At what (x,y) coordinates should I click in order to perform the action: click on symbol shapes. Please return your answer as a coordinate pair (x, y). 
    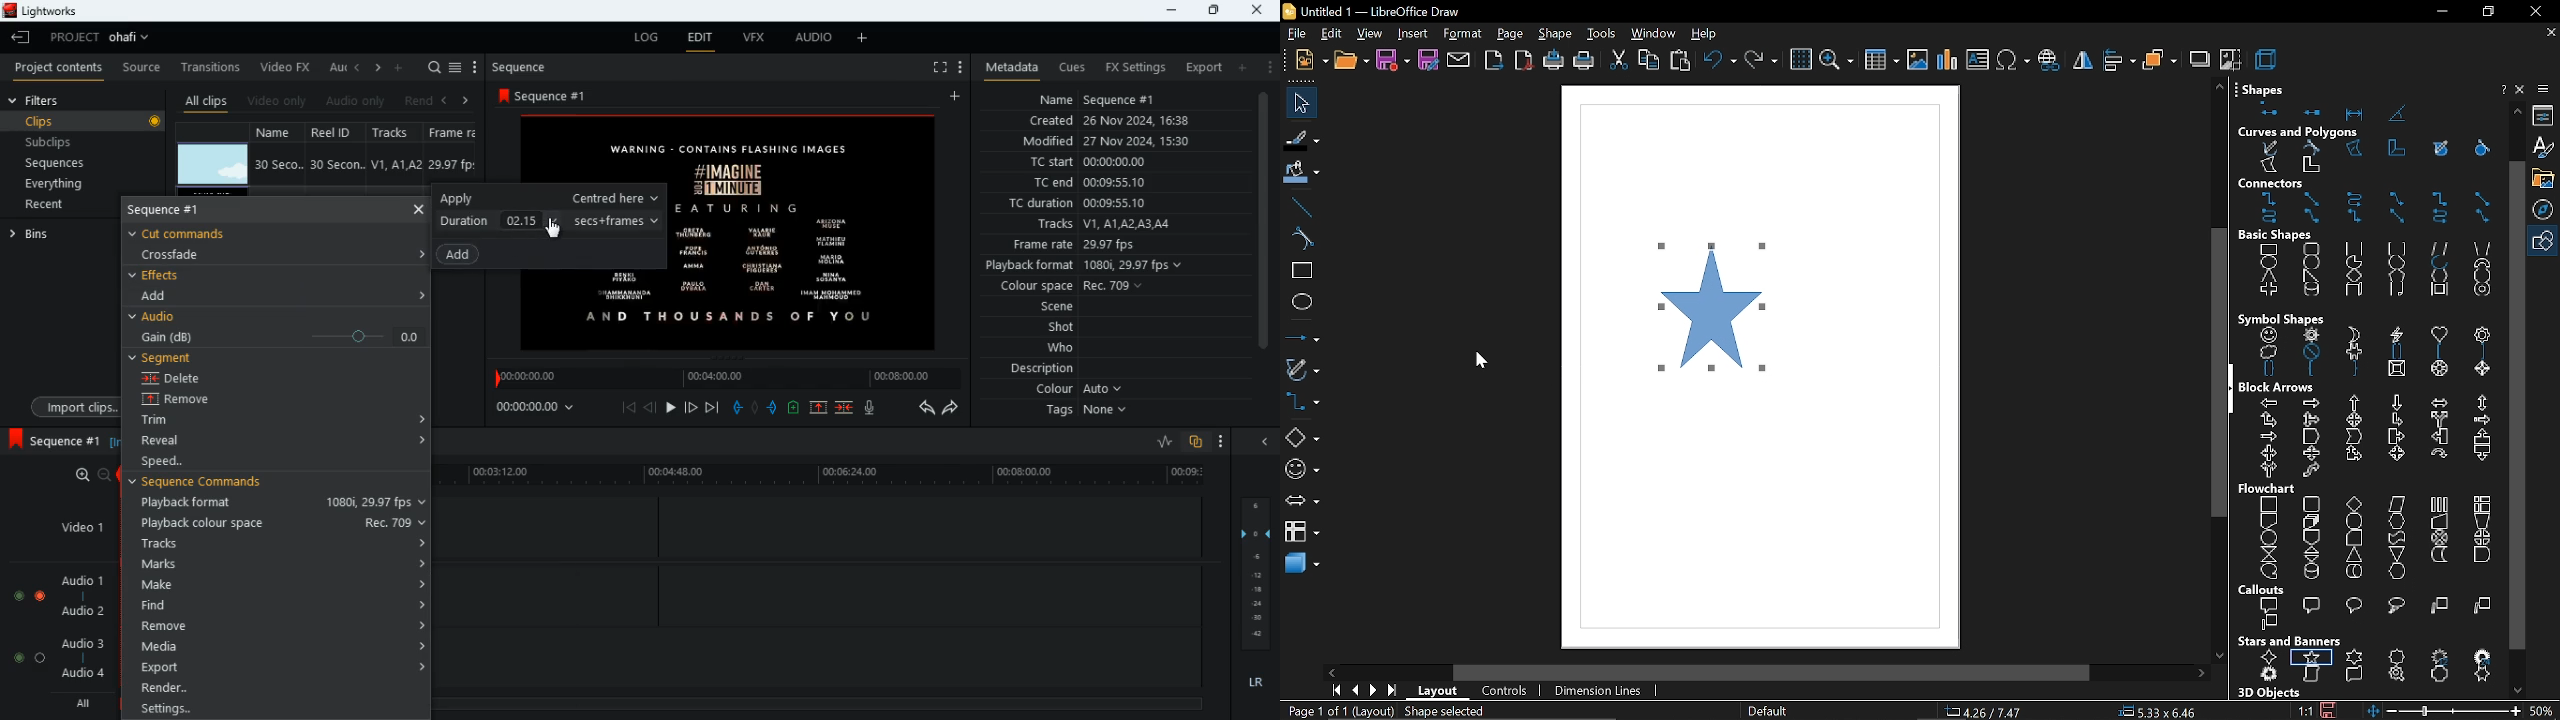
    Looking at the image, I should click on (2285, 315).